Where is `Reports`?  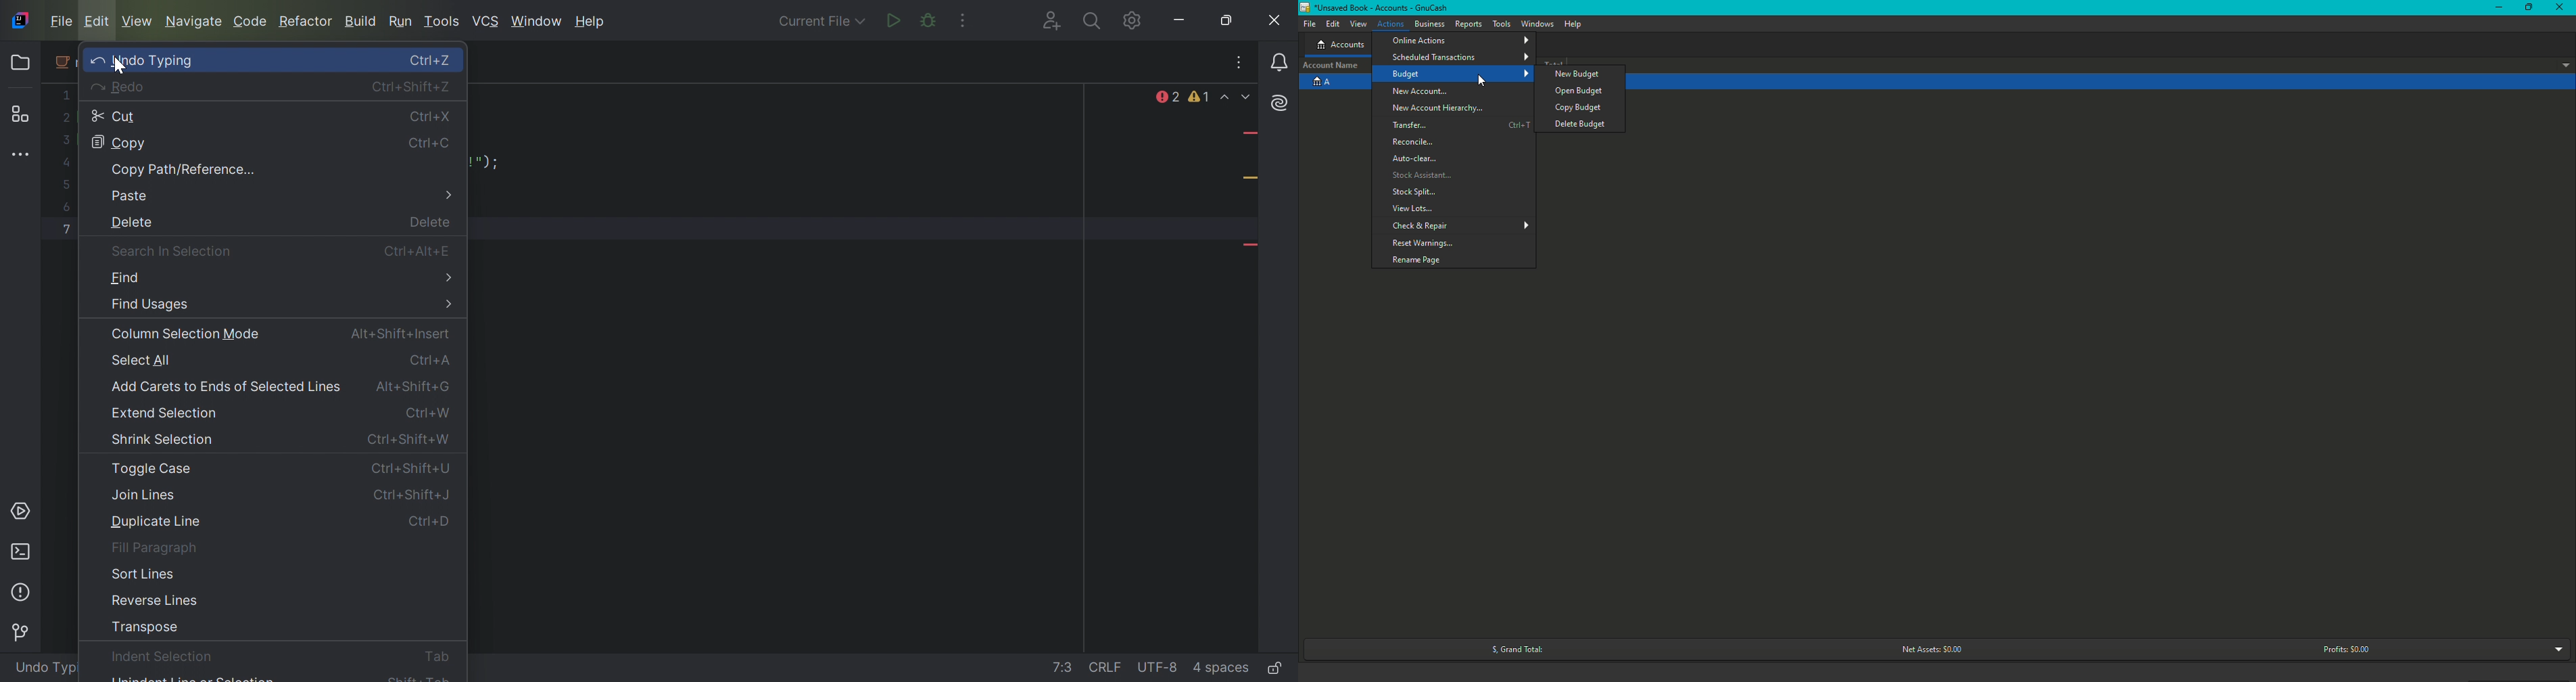
Reports is located at coordinates (1468, 26).